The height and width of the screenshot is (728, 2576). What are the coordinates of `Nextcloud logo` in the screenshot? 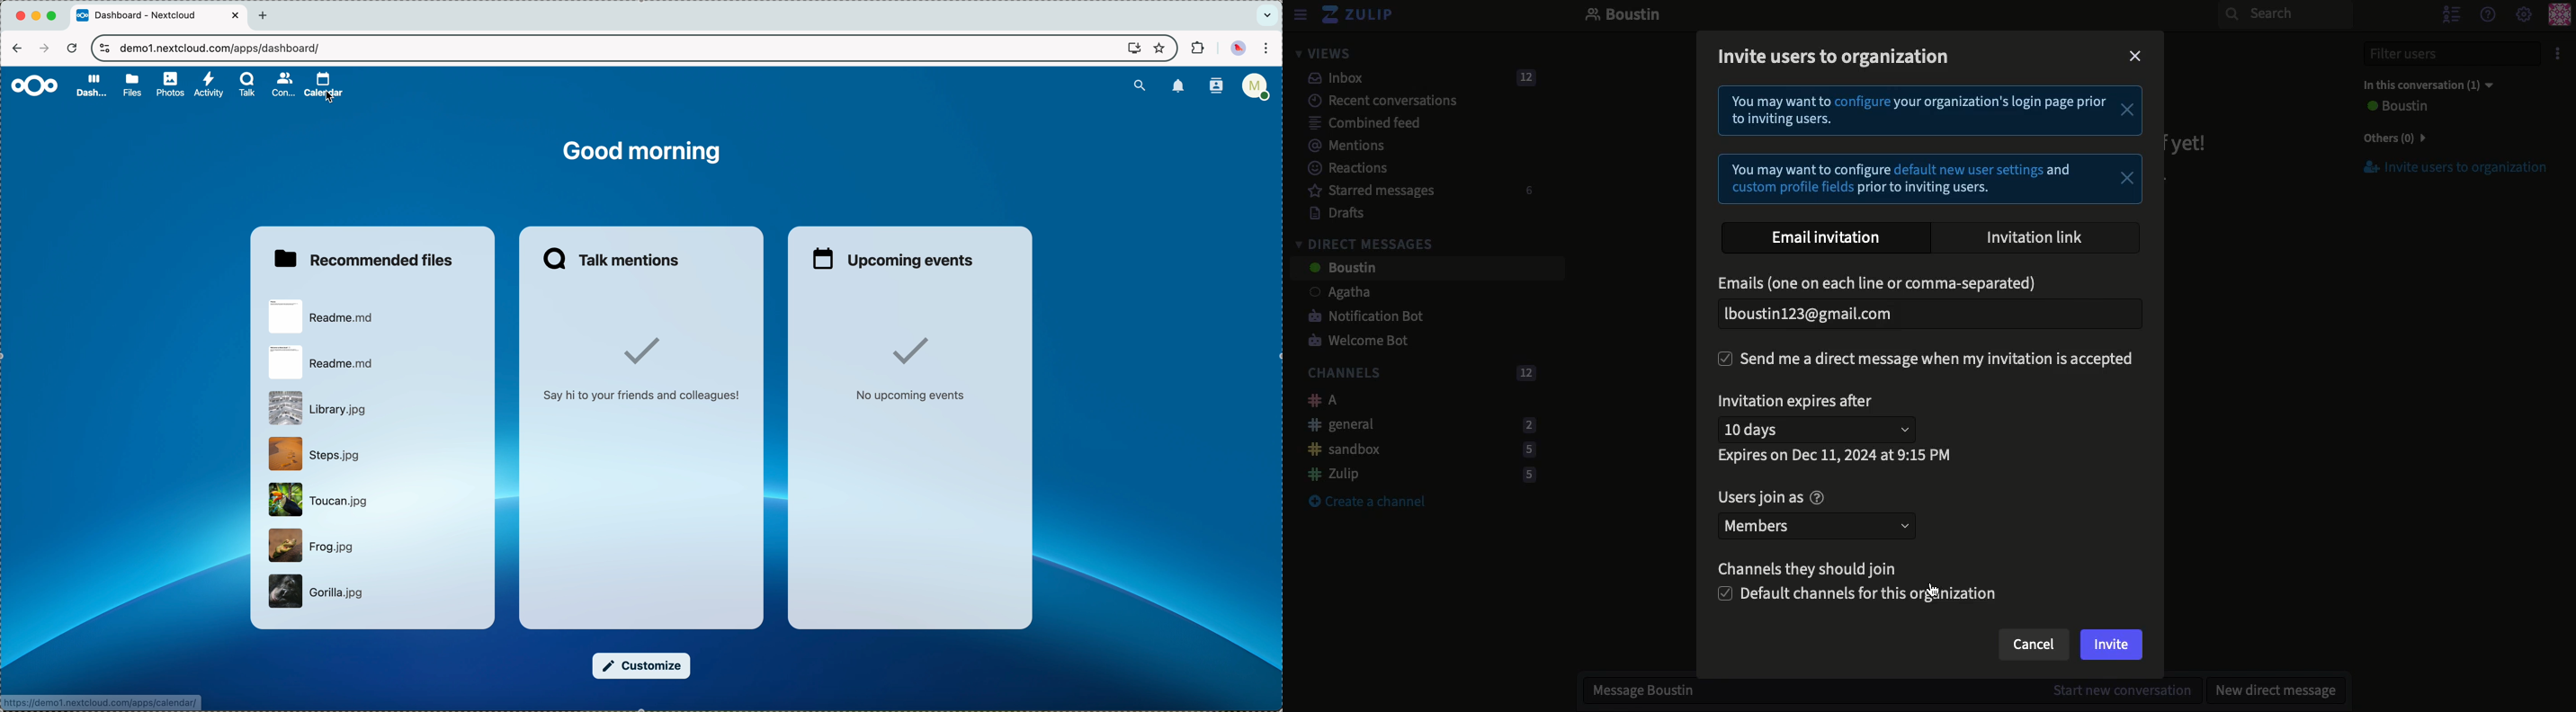 It's located at (31, 86).